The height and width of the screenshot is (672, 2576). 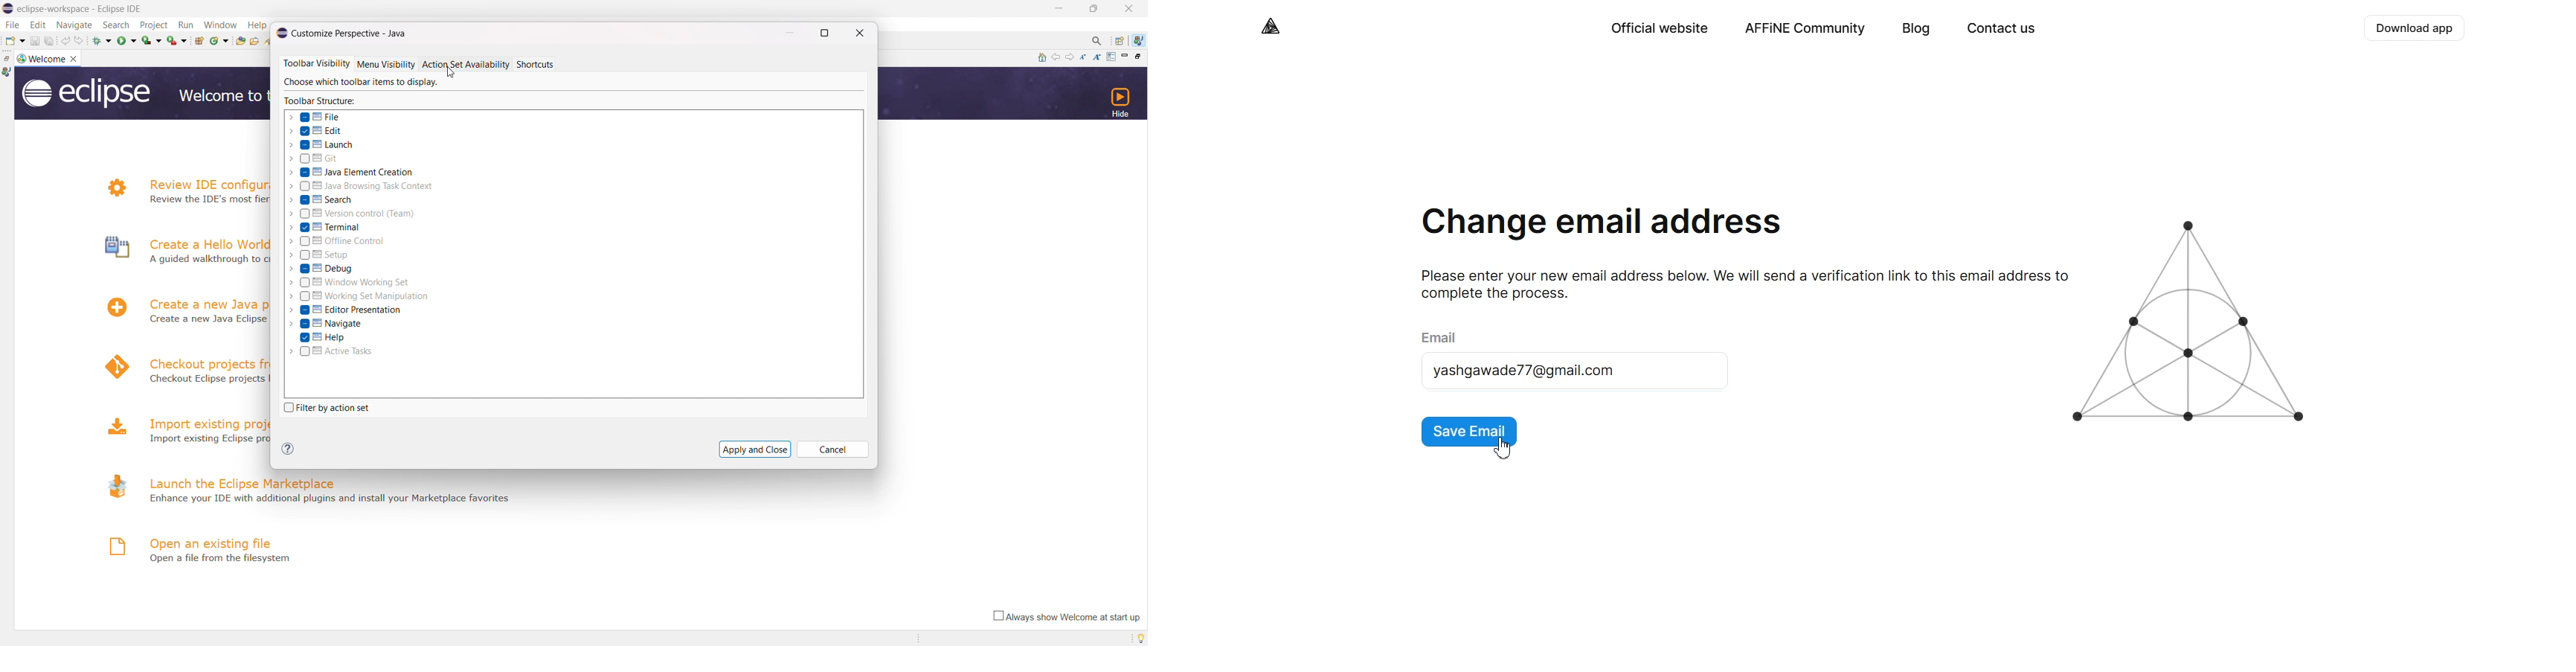 What do you see at coordinates (177, 40) in the screenshot?
I see `run last tool` at bounding box center [177, 40].